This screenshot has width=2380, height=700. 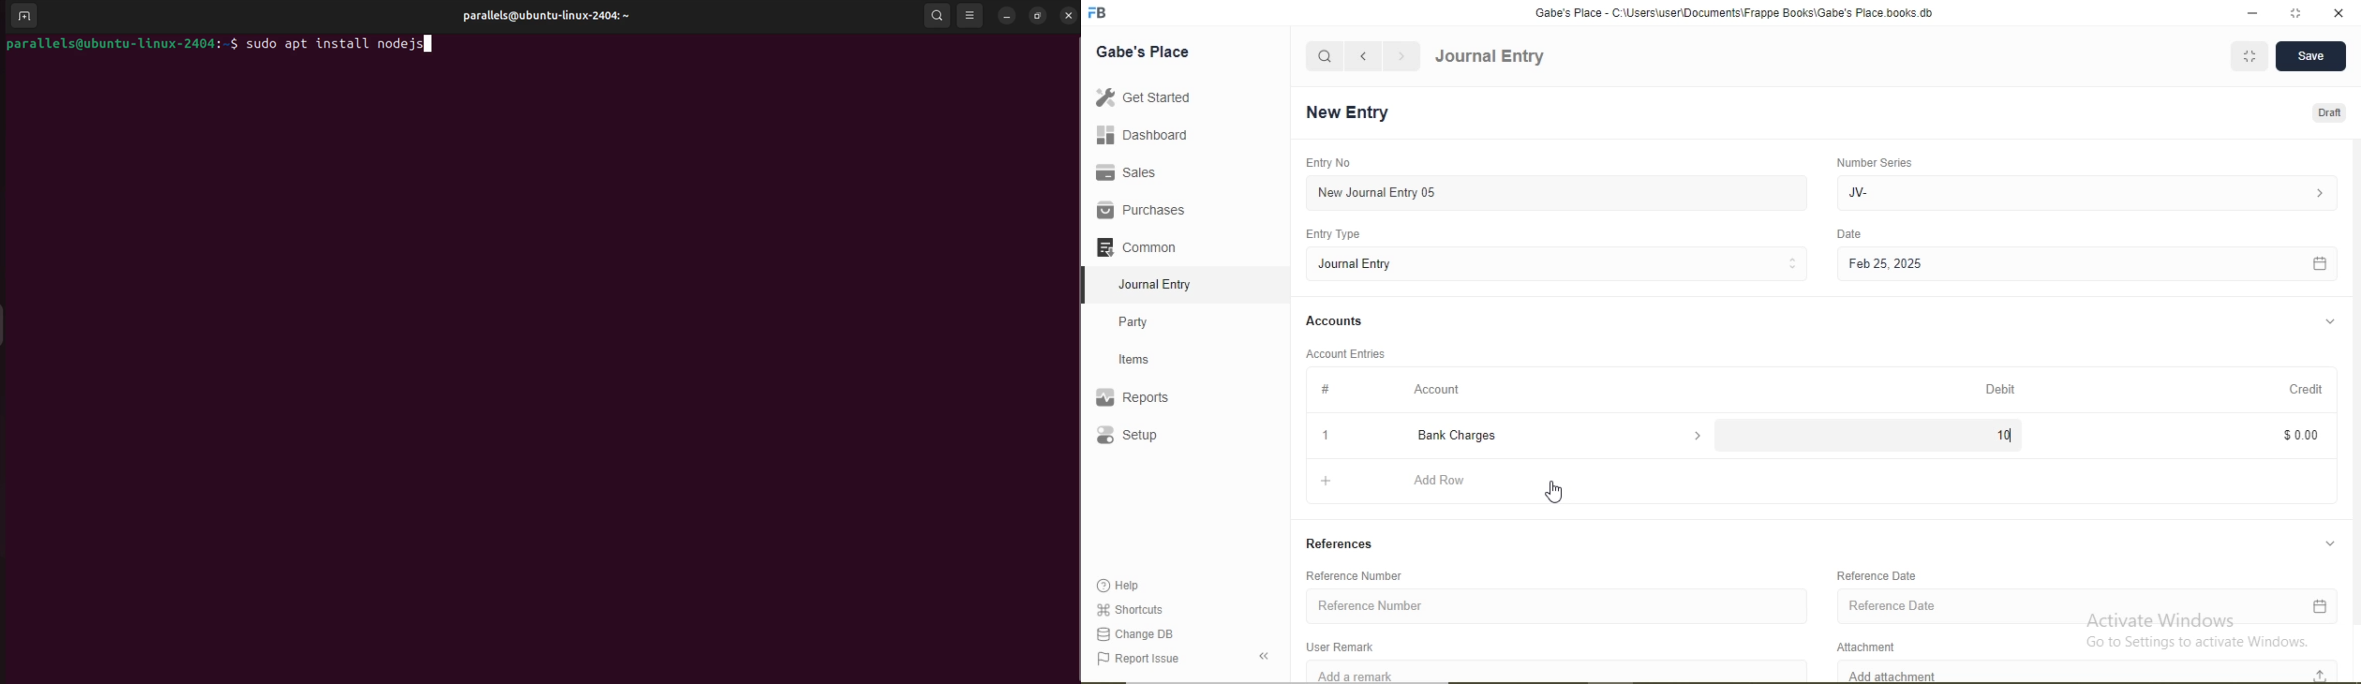 I want to click on Journal Entry, so click(x=1490, y=57).